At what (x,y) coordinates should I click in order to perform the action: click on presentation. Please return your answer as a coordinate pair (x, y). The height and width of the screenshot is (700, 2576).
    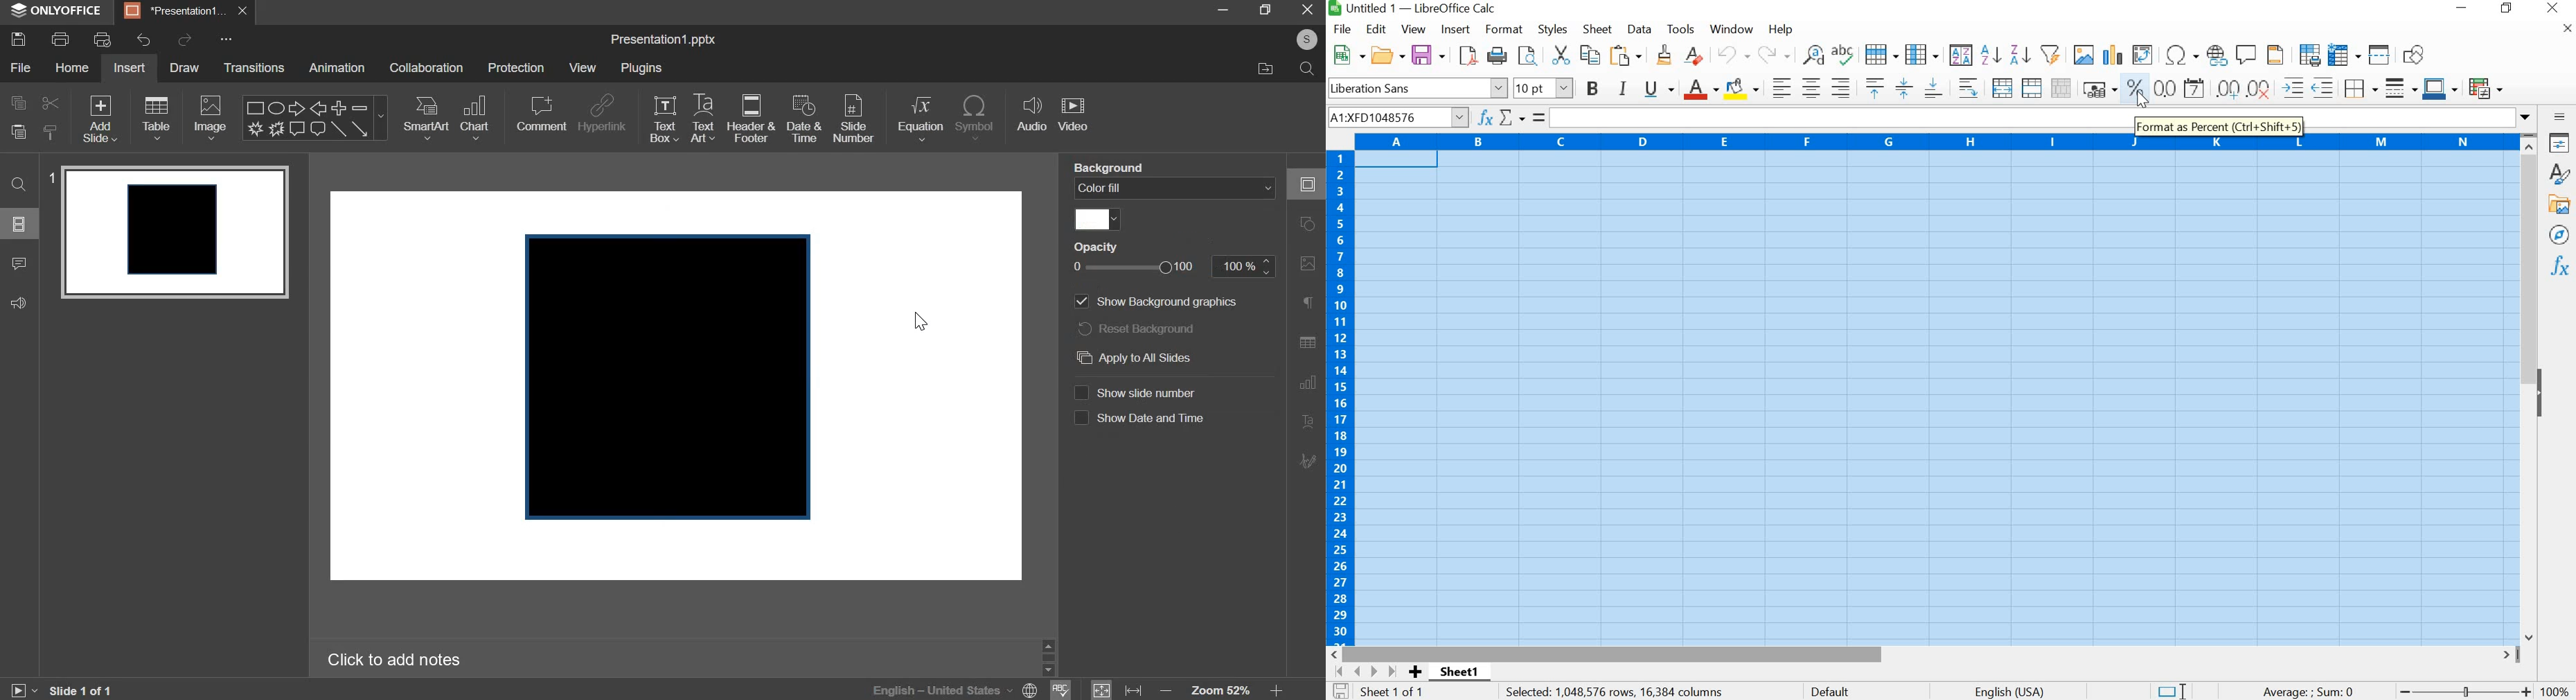
    Looking at the image, I should click on (185, 12).